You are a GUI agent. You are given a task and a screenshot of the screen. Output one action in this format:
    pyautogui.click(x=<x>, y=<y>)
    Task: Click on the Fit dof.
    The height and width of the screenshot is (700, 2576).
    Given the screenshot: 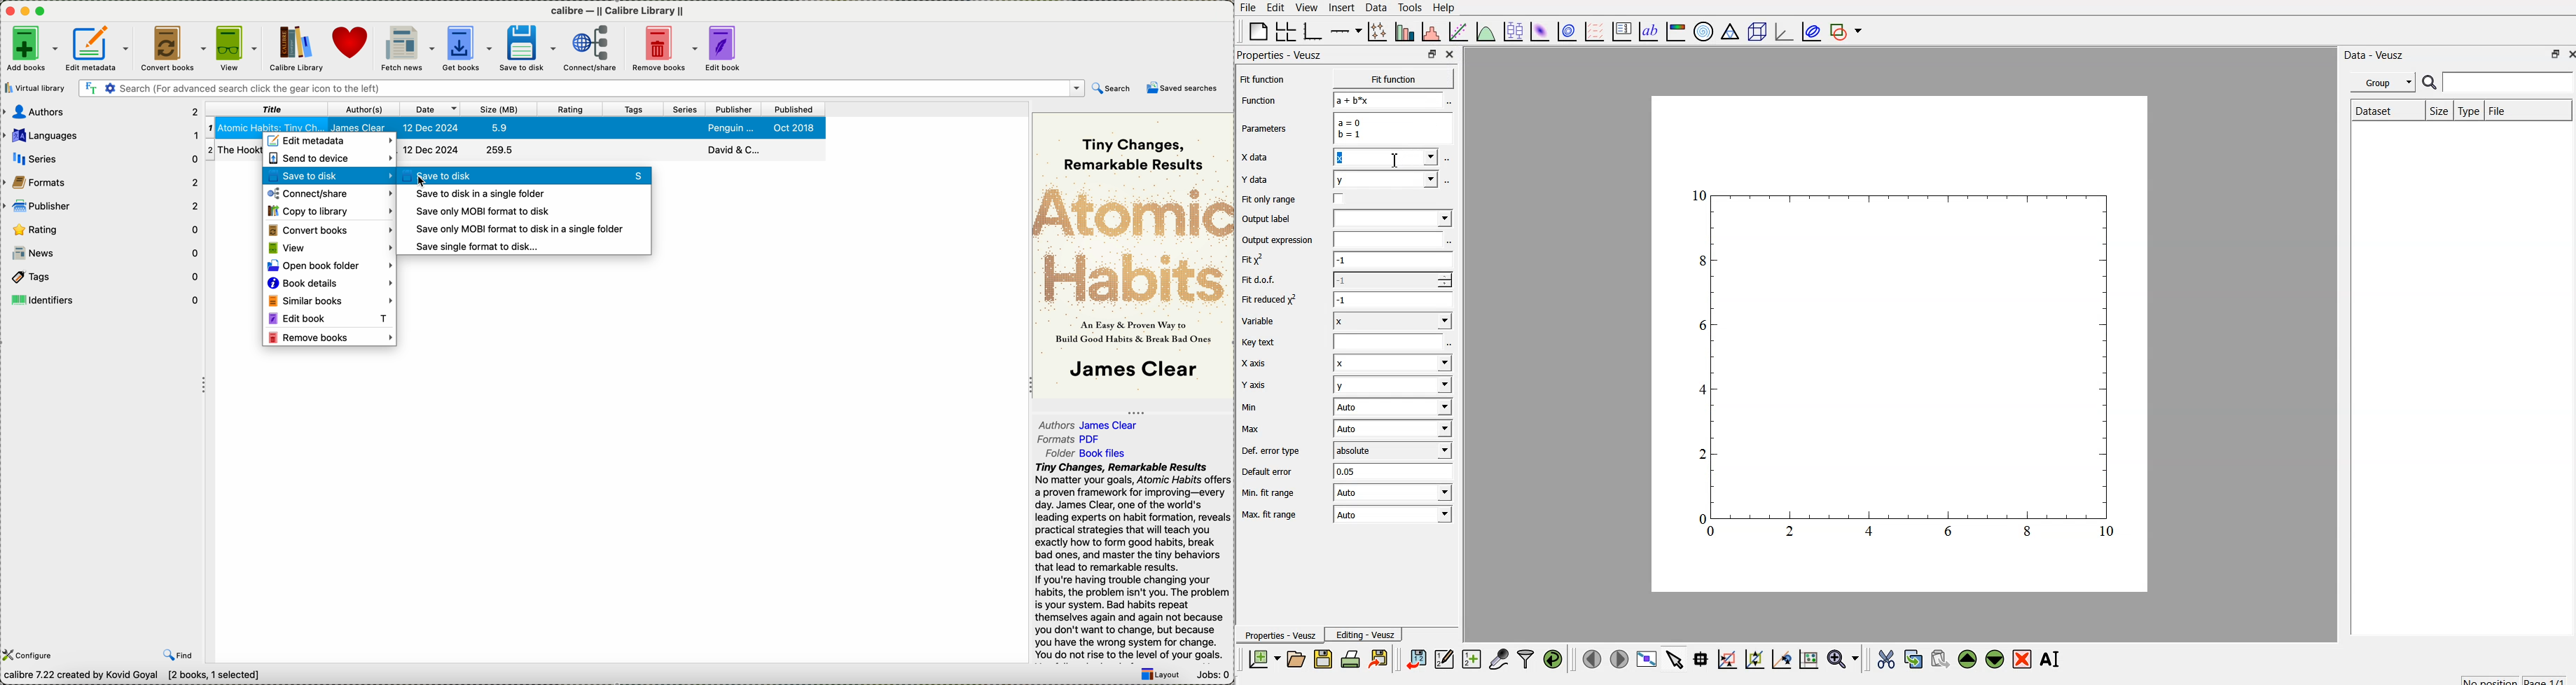 What is the action you would take?
    pyautogui.click(x=1269, y=280)
    